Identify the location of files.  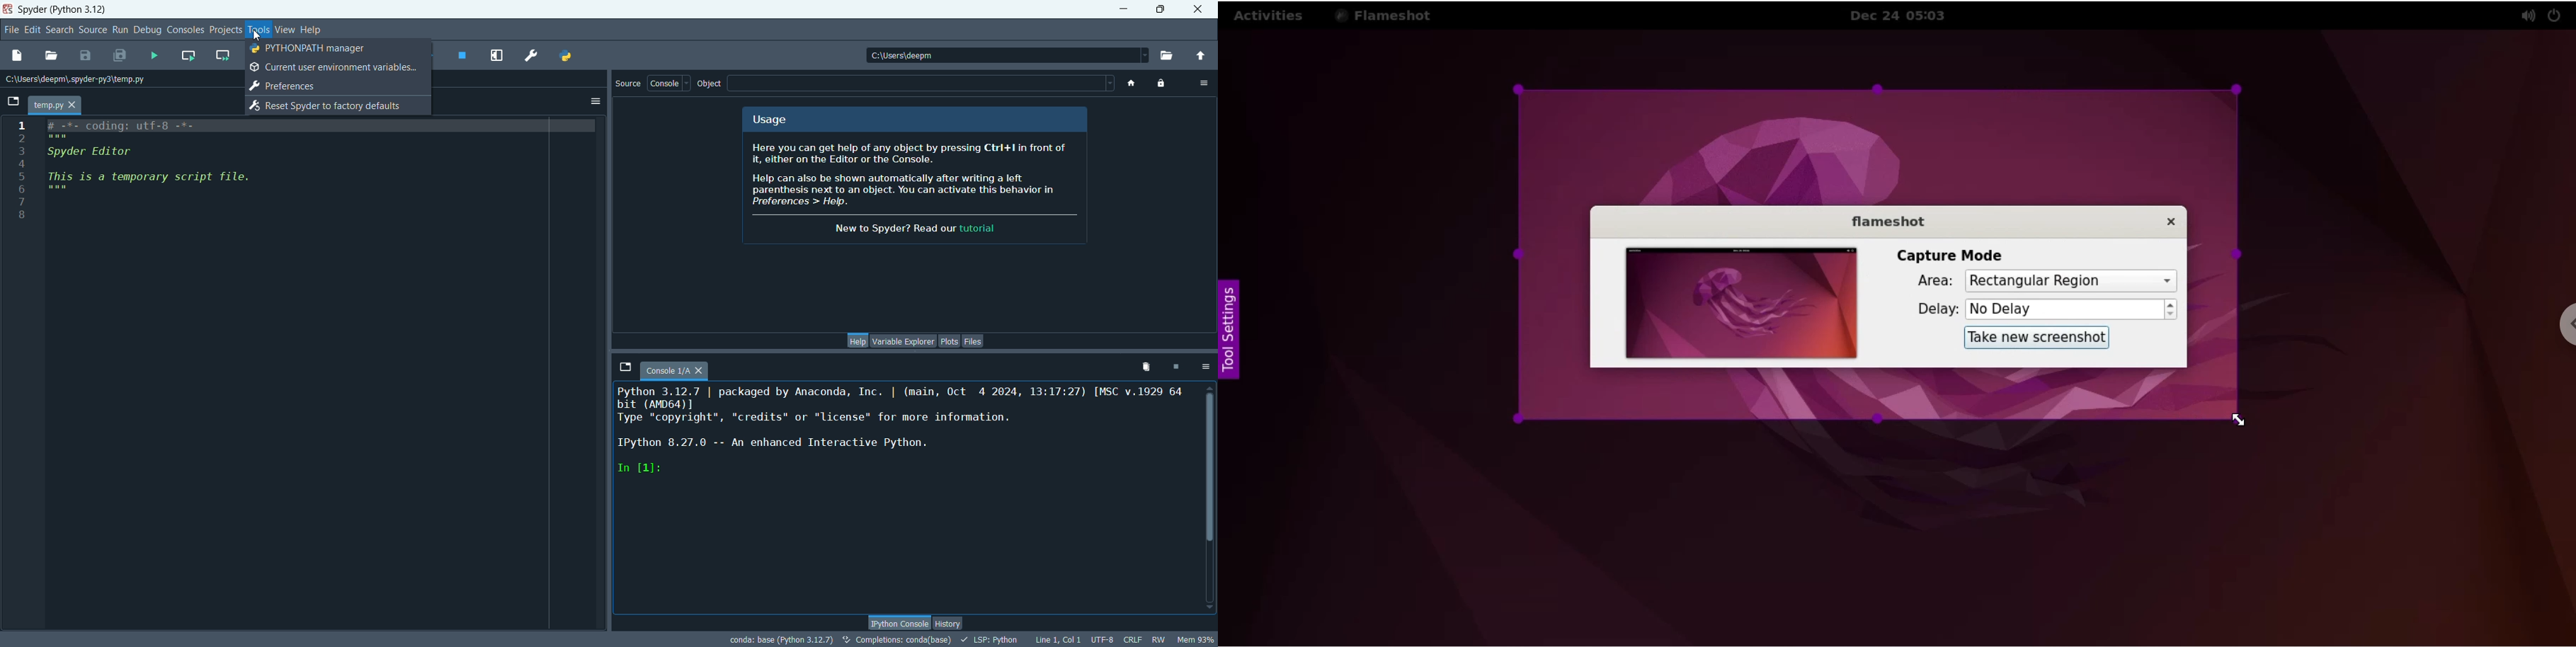
(973, 341).